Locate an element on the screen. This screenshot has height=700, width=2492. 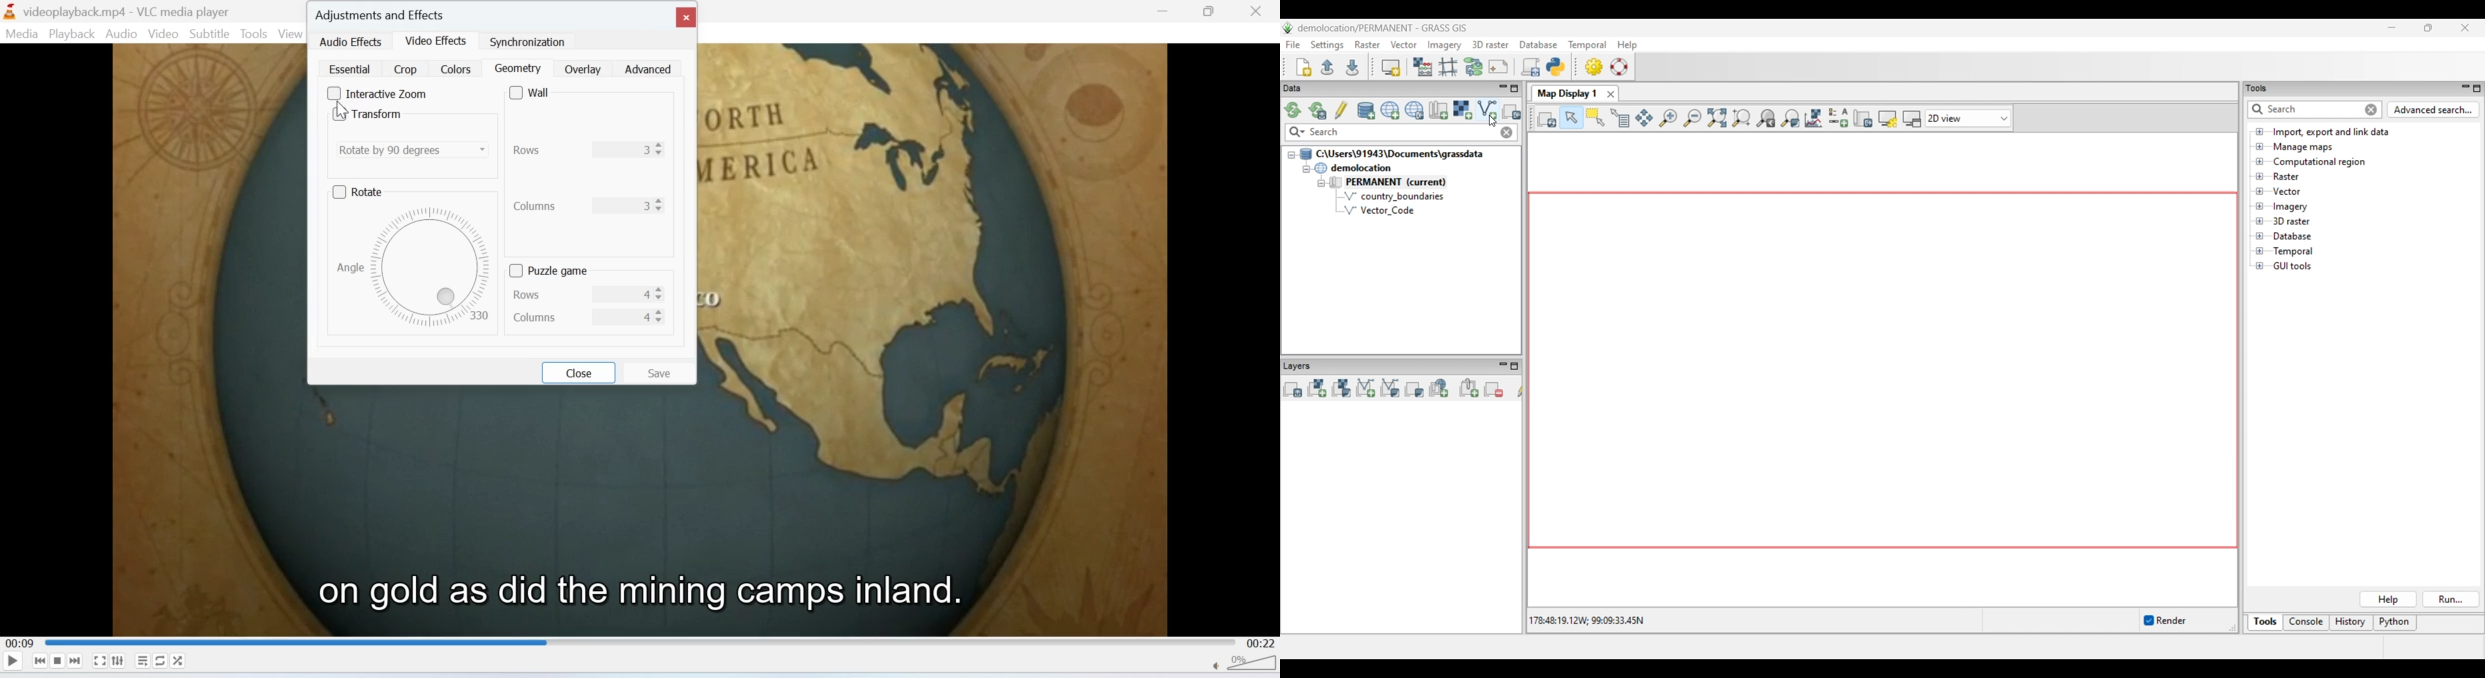
country_boundaries is located at coordinates (1394, 196).